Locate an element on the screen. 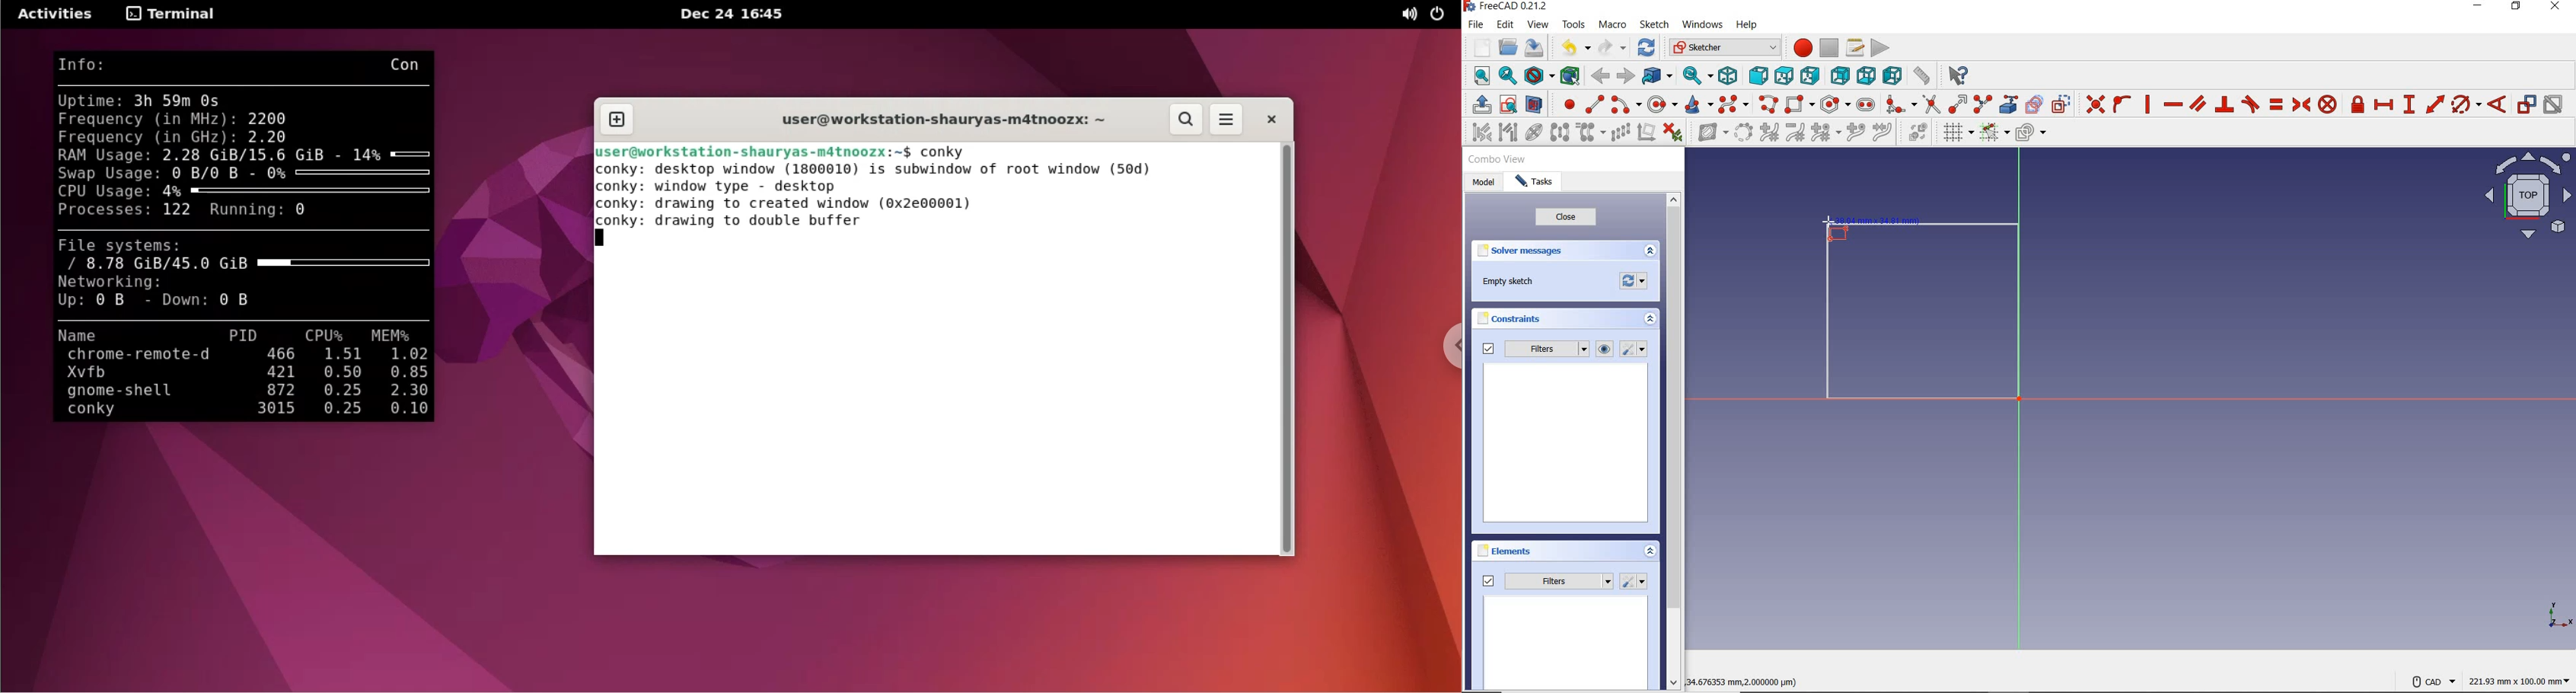  clone is located at coordinates (1592, 133).